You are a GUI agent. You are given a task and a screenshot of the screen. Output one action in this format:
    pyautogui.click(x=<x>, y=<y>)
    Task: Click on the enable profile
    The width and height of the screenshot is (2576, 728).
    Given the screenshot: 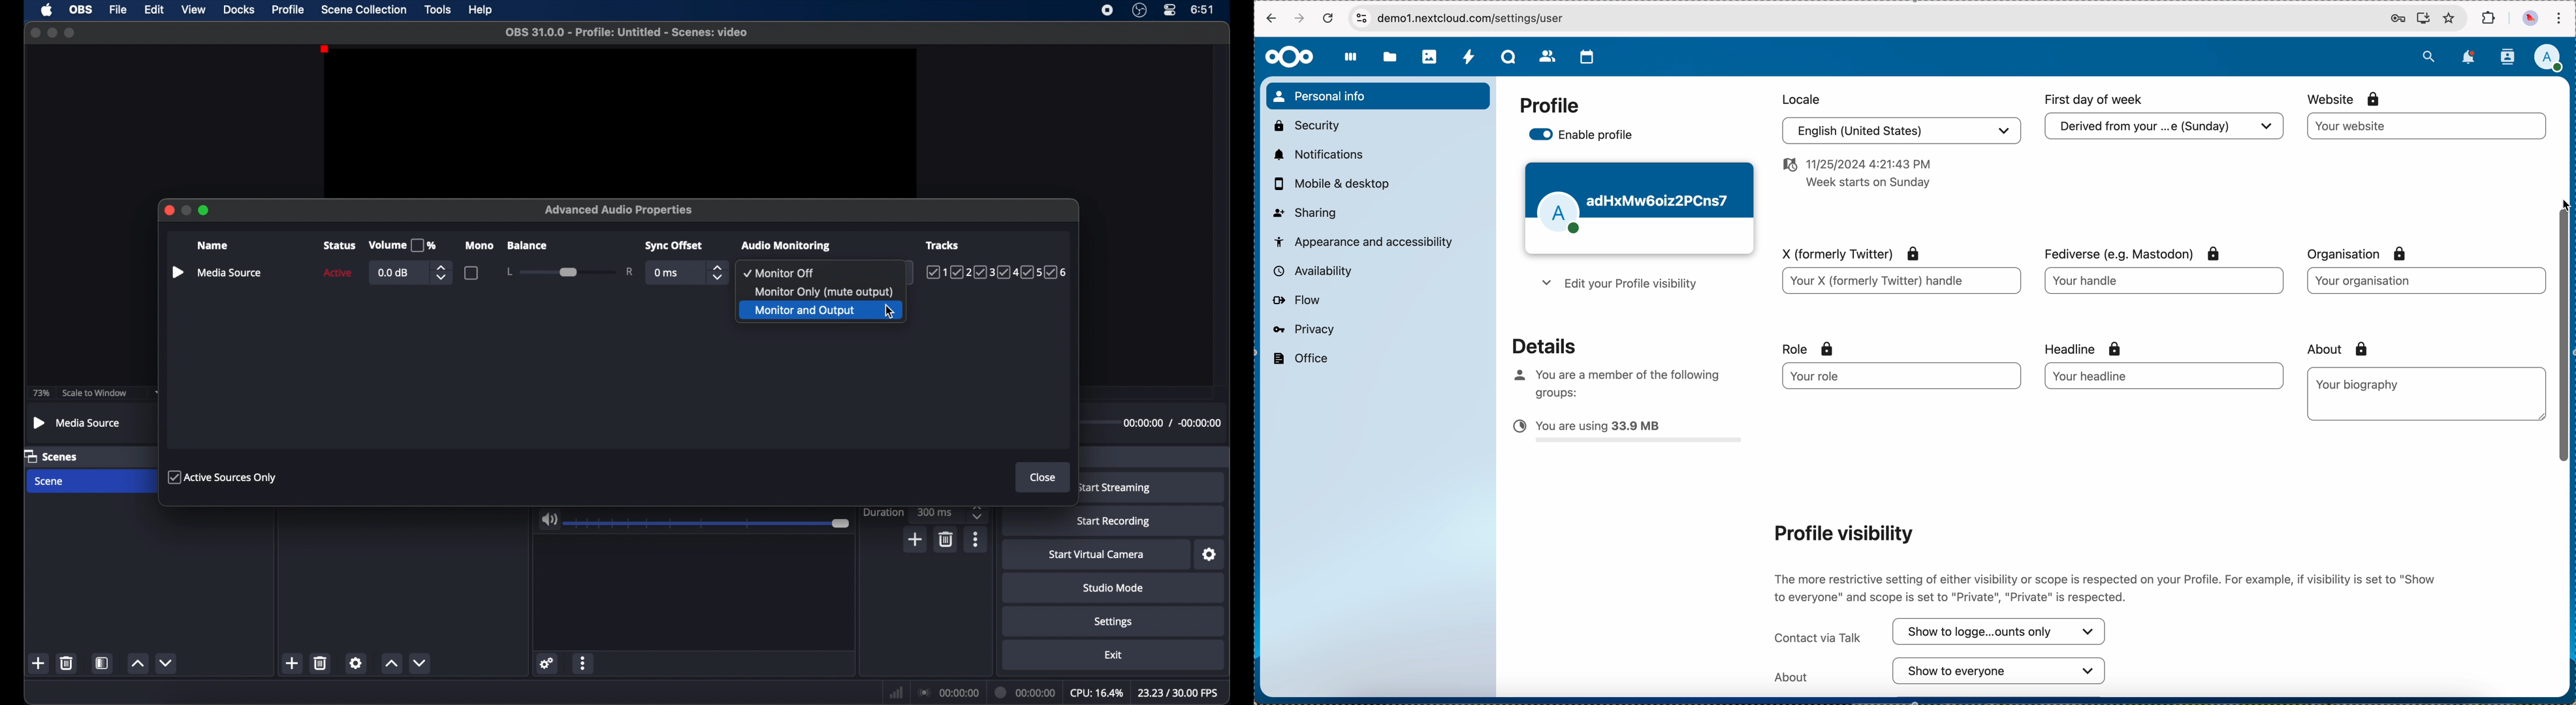 What is the action you would take?
    pyautogui.click(x=1584, y=136)
    